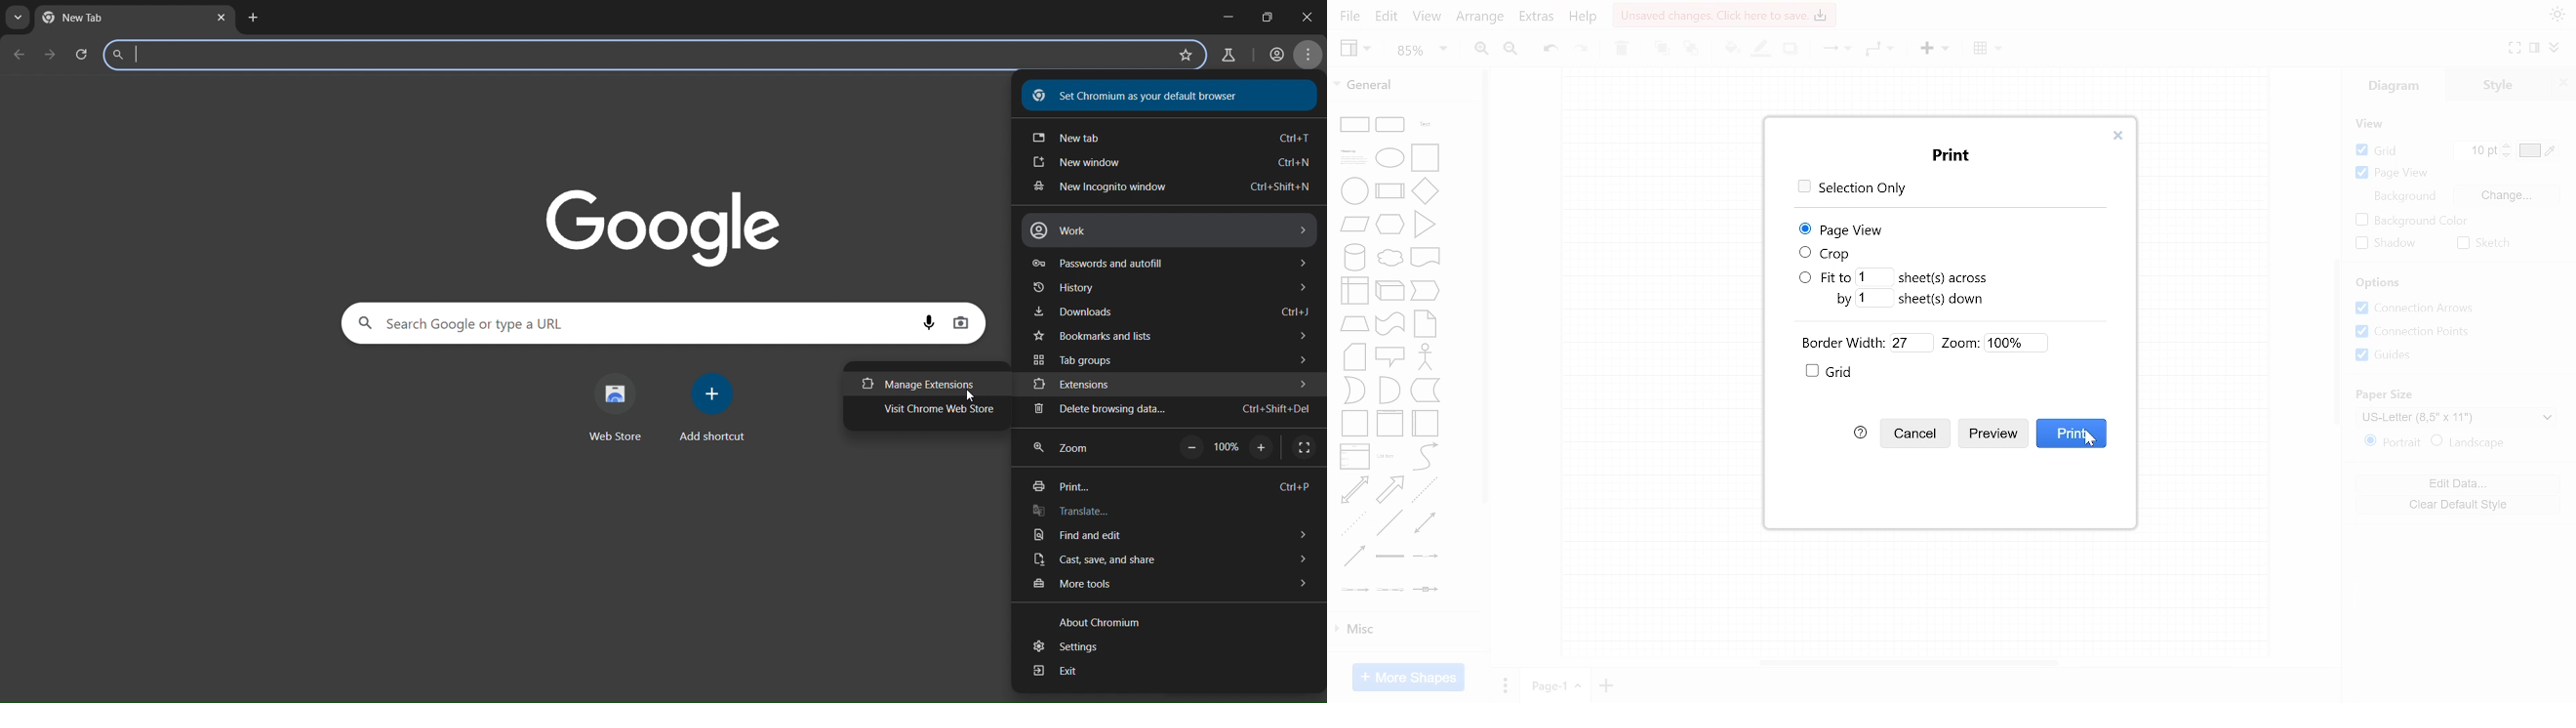  What do you see at coordinates (1353, 157) in the screenshot?
I see `Heading` at bounding box center [1353, 157].